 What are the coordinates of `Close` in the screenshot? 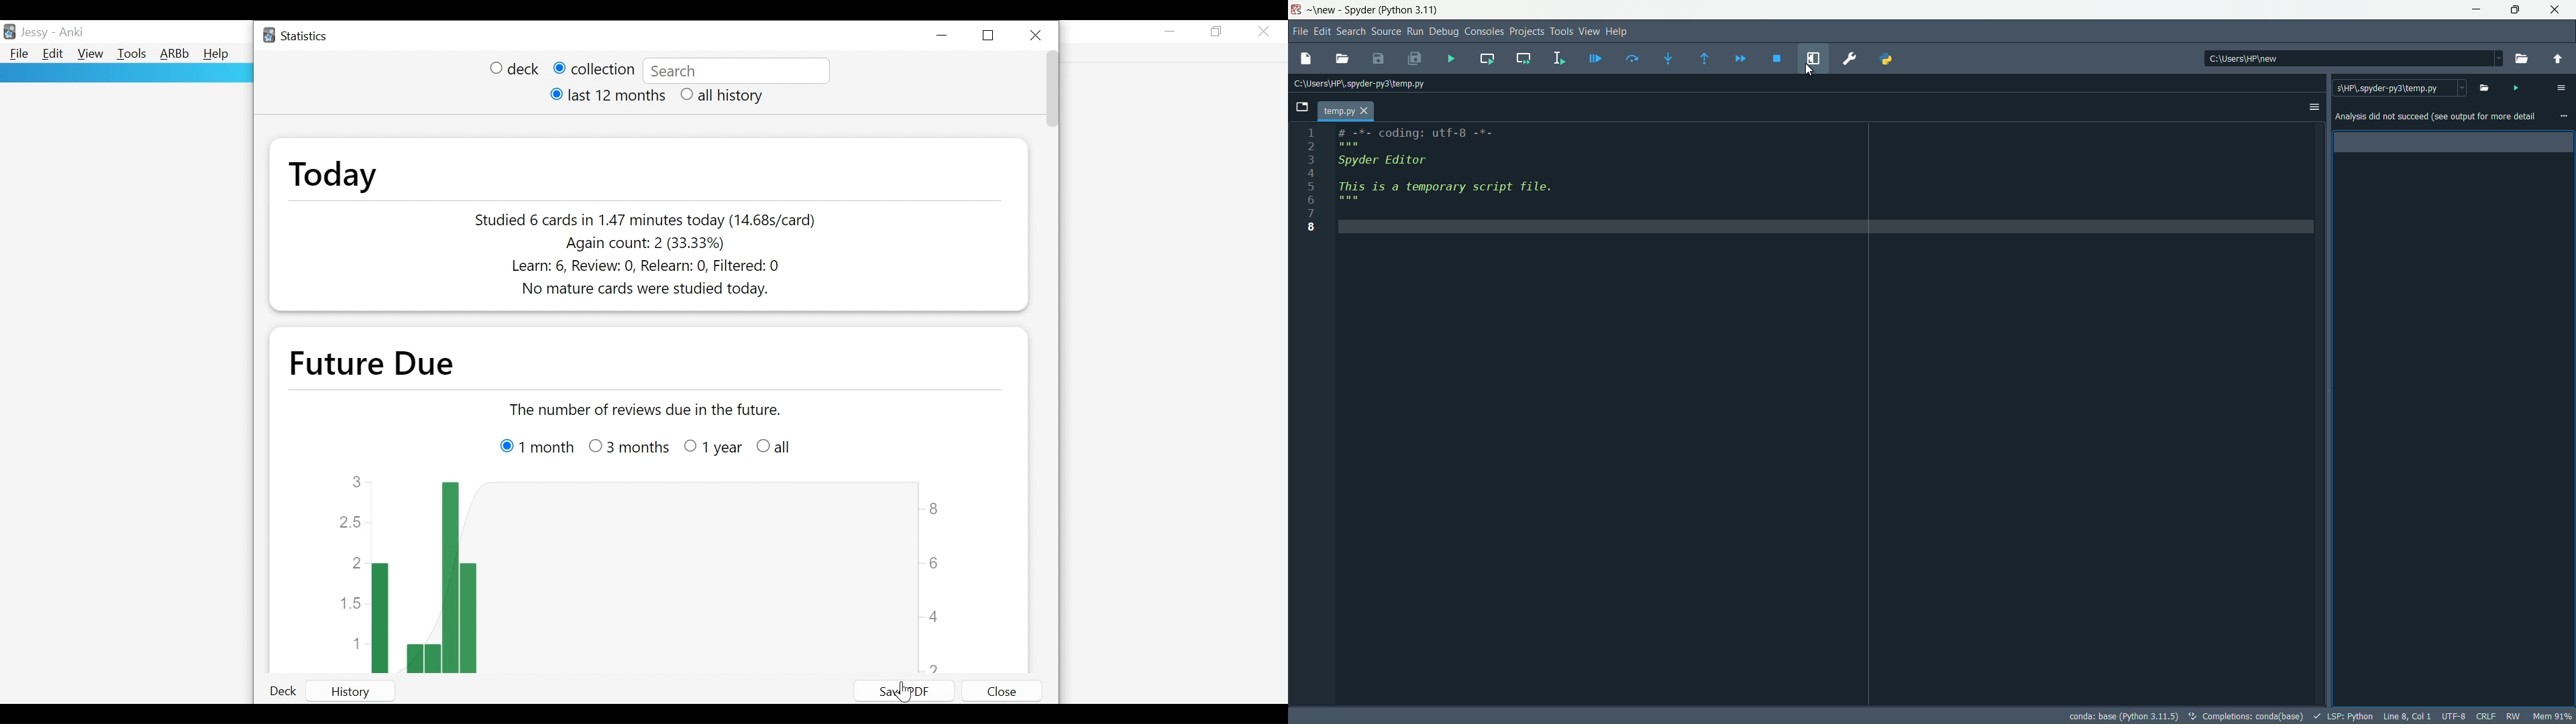 It's located at (1001, 691).